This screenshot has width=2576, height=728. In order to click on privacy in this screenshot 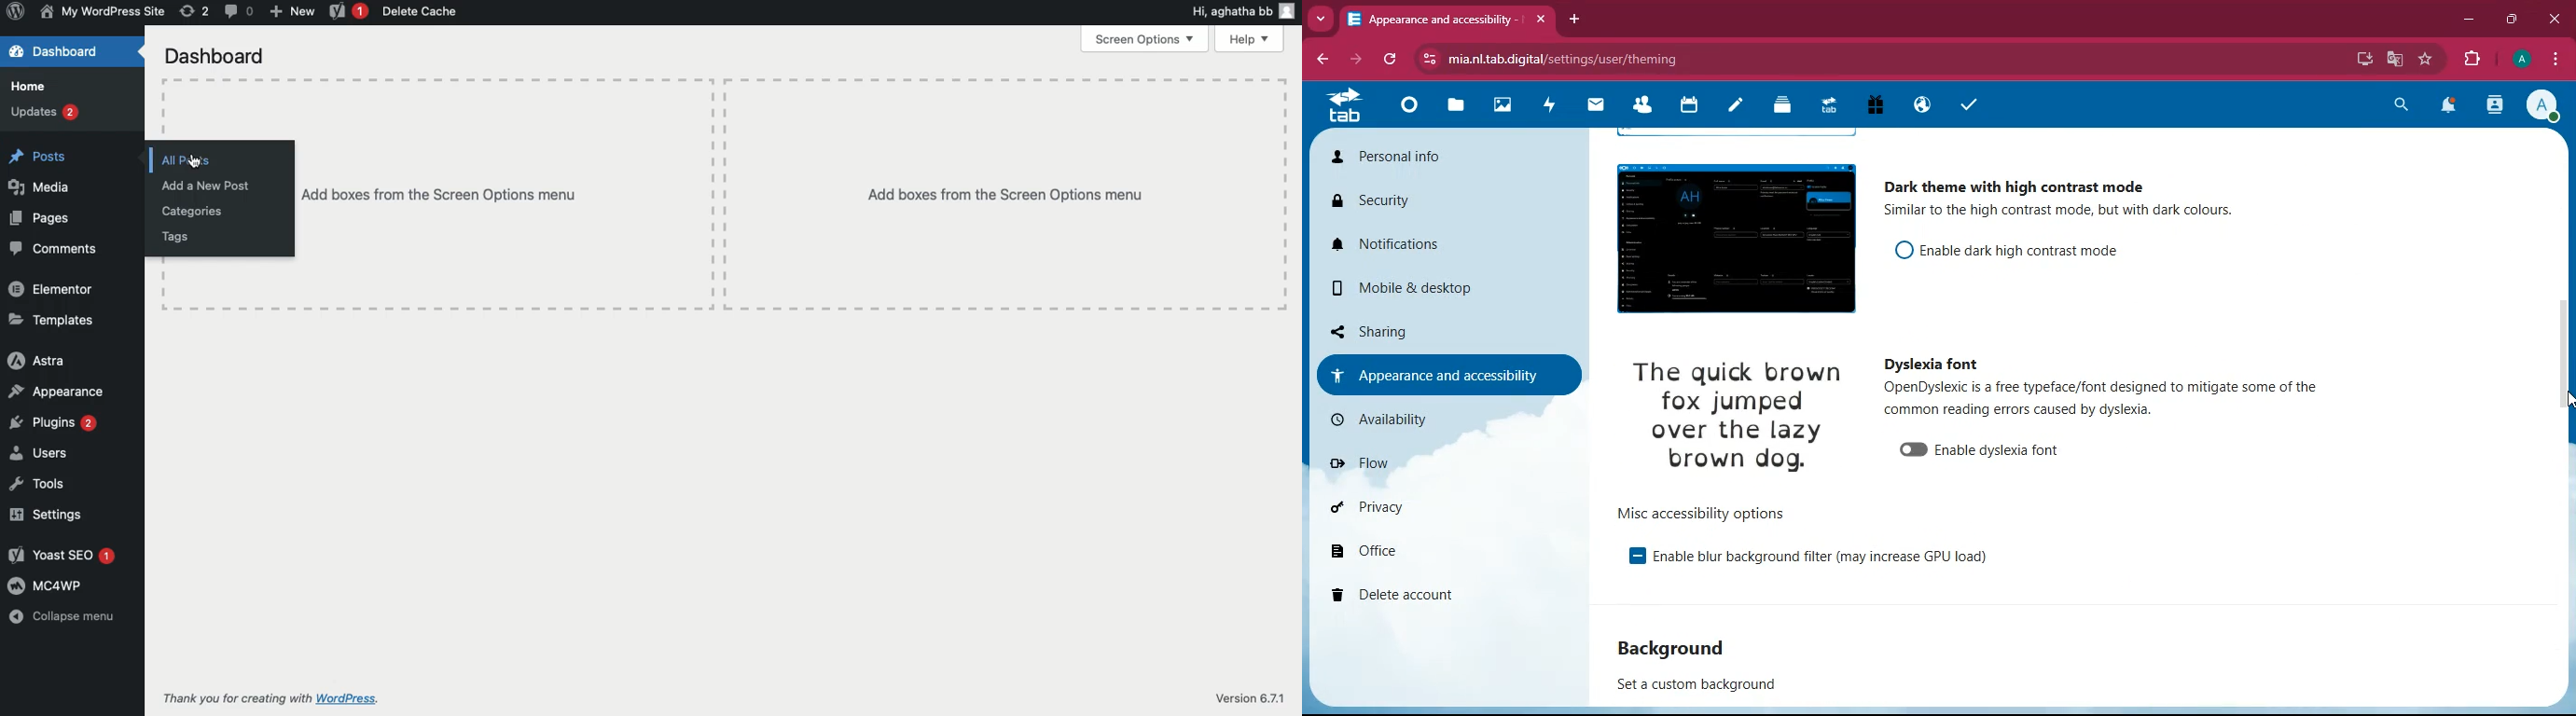, I will do `click(1433, 507)`.